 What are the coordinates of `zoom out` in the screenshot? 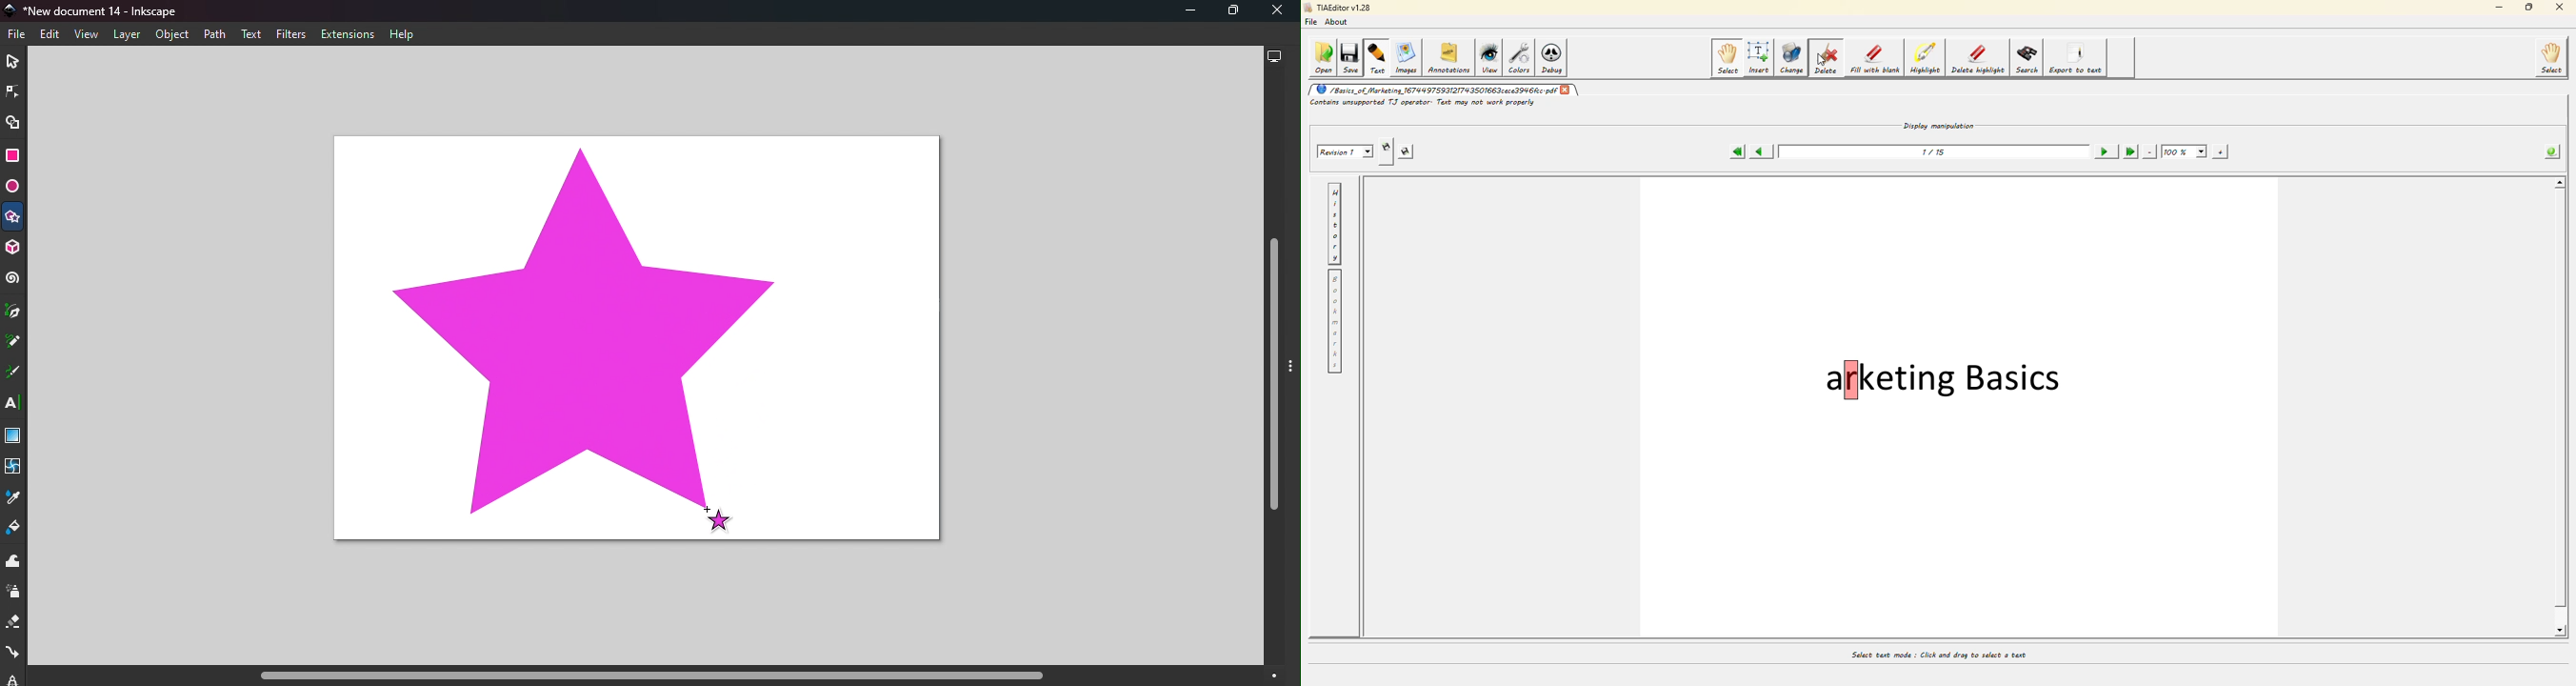 It's located at (2150, 150).